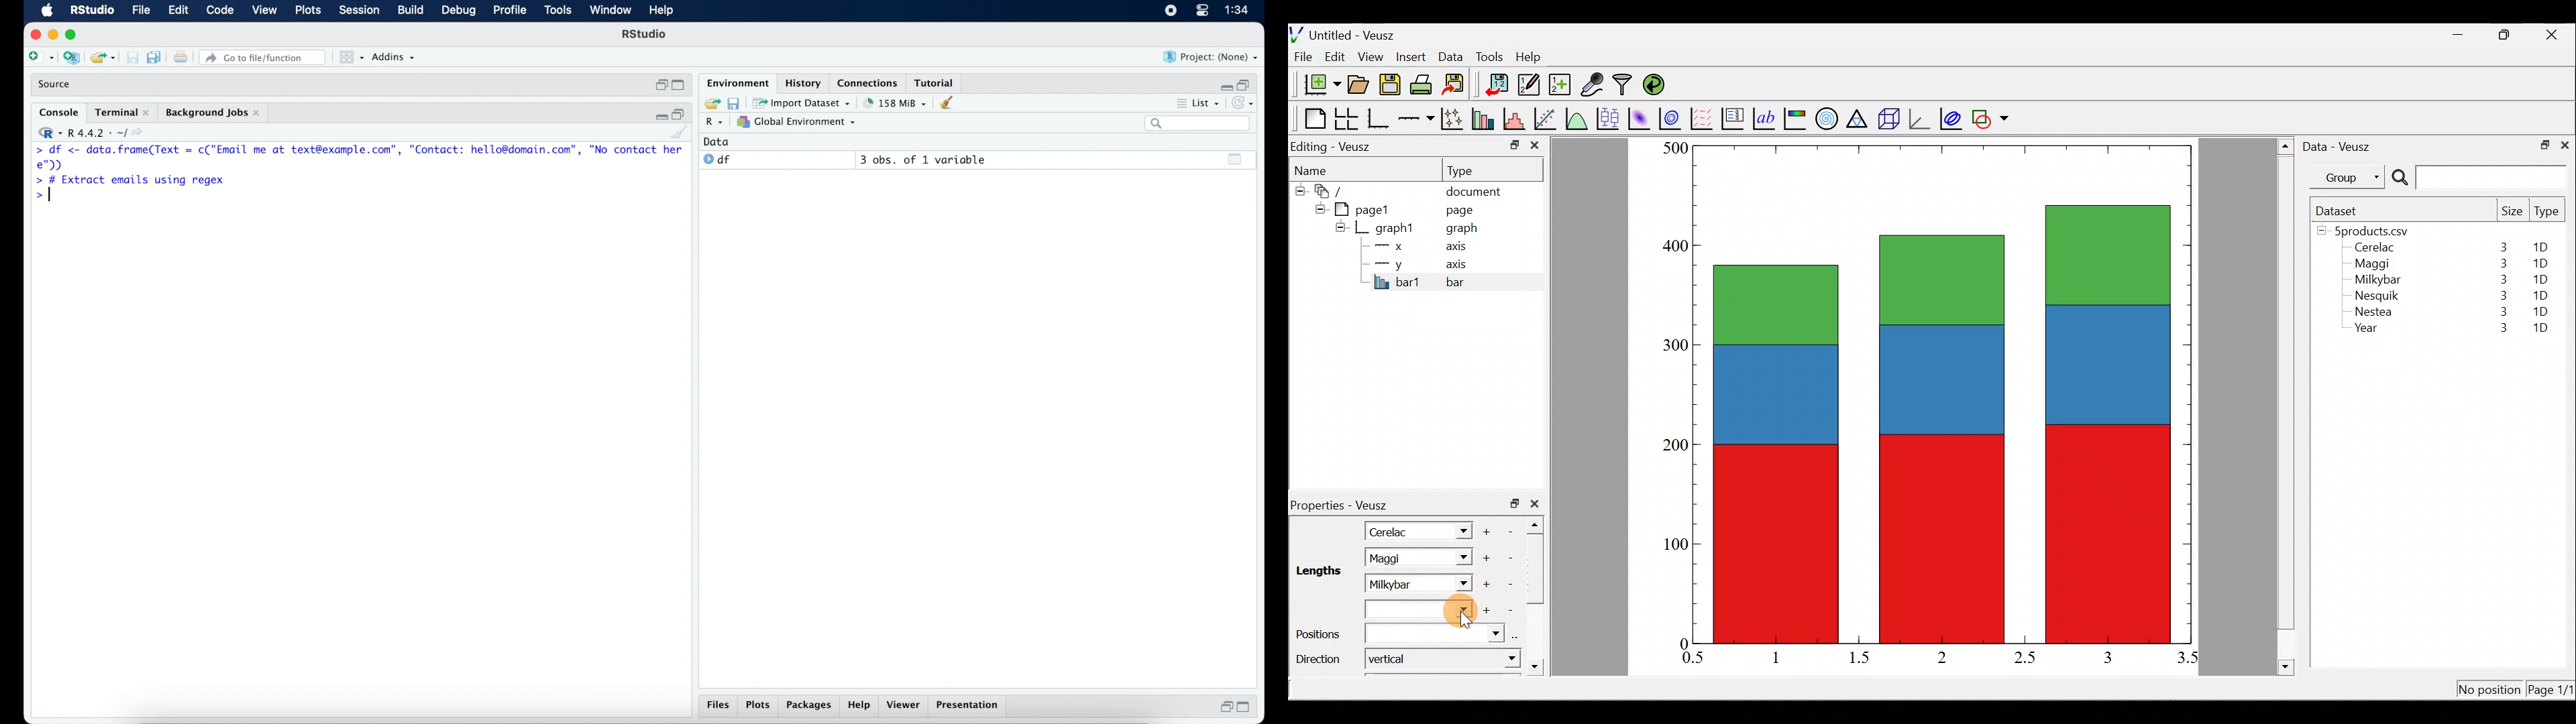 The height and width of the screenshot is (728, 2576). What do you see at coordinates (72, 34) in the screenshot?
I see `maximize` at bounding box center [72, 34].